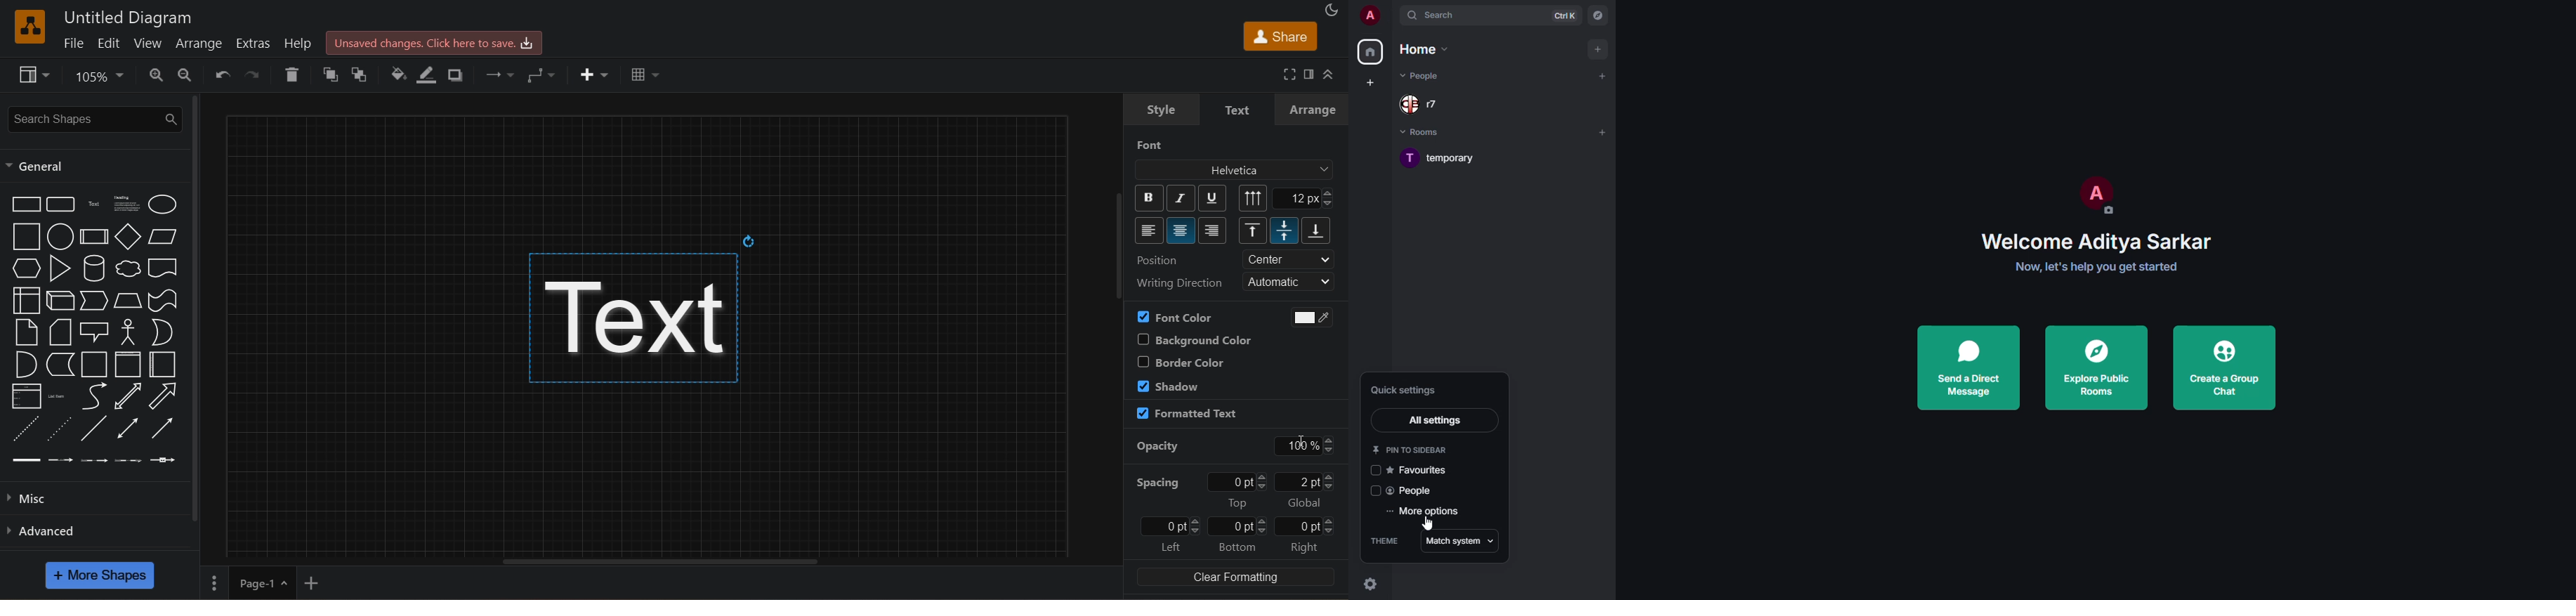  Describe the element at coordinates (1192, 339) in the screenshot. I see `background color` at that location.